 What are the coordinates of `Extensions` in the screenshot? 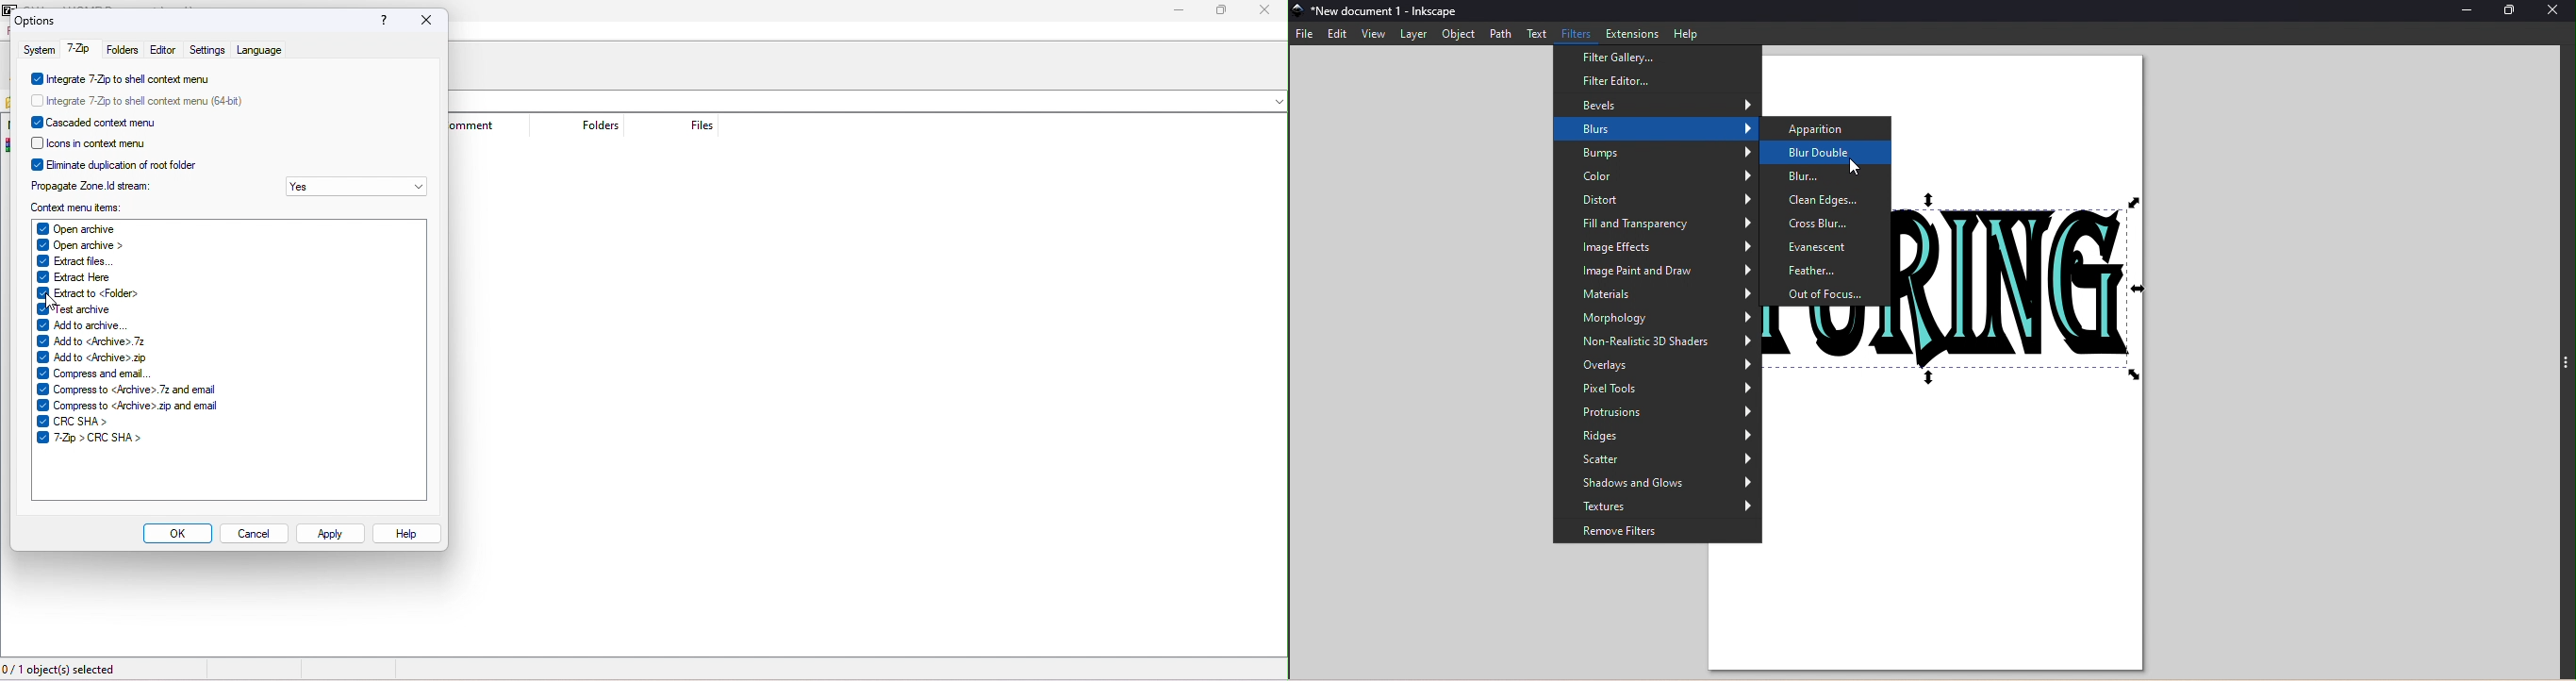 It's located at (1633, 33).